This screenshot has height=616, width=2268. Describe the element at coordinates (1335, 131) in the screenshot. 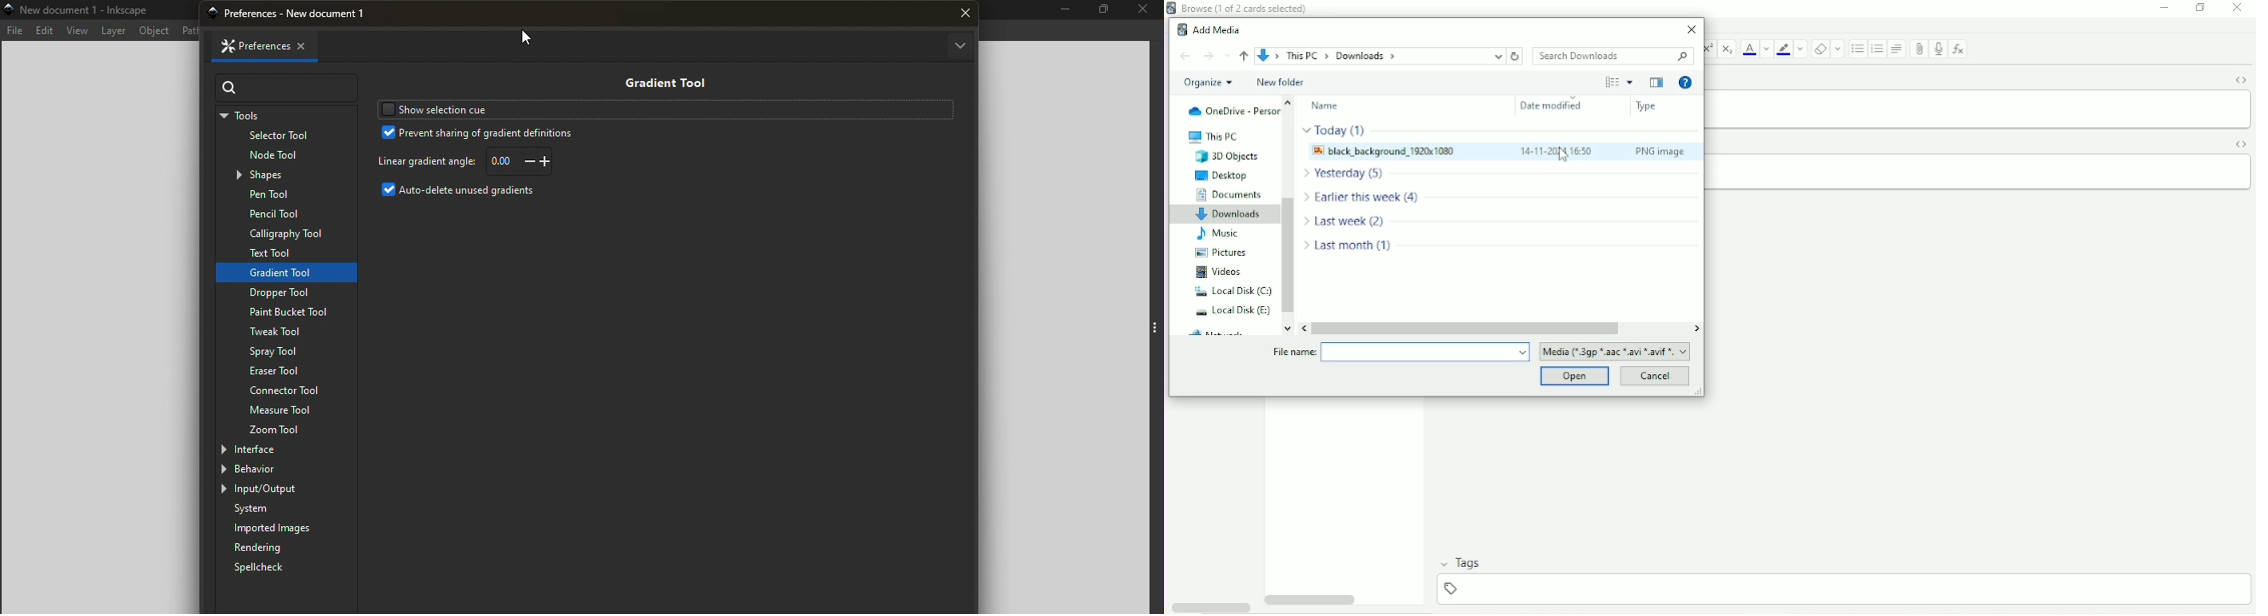

I see `file modified Today (1)` at that location.